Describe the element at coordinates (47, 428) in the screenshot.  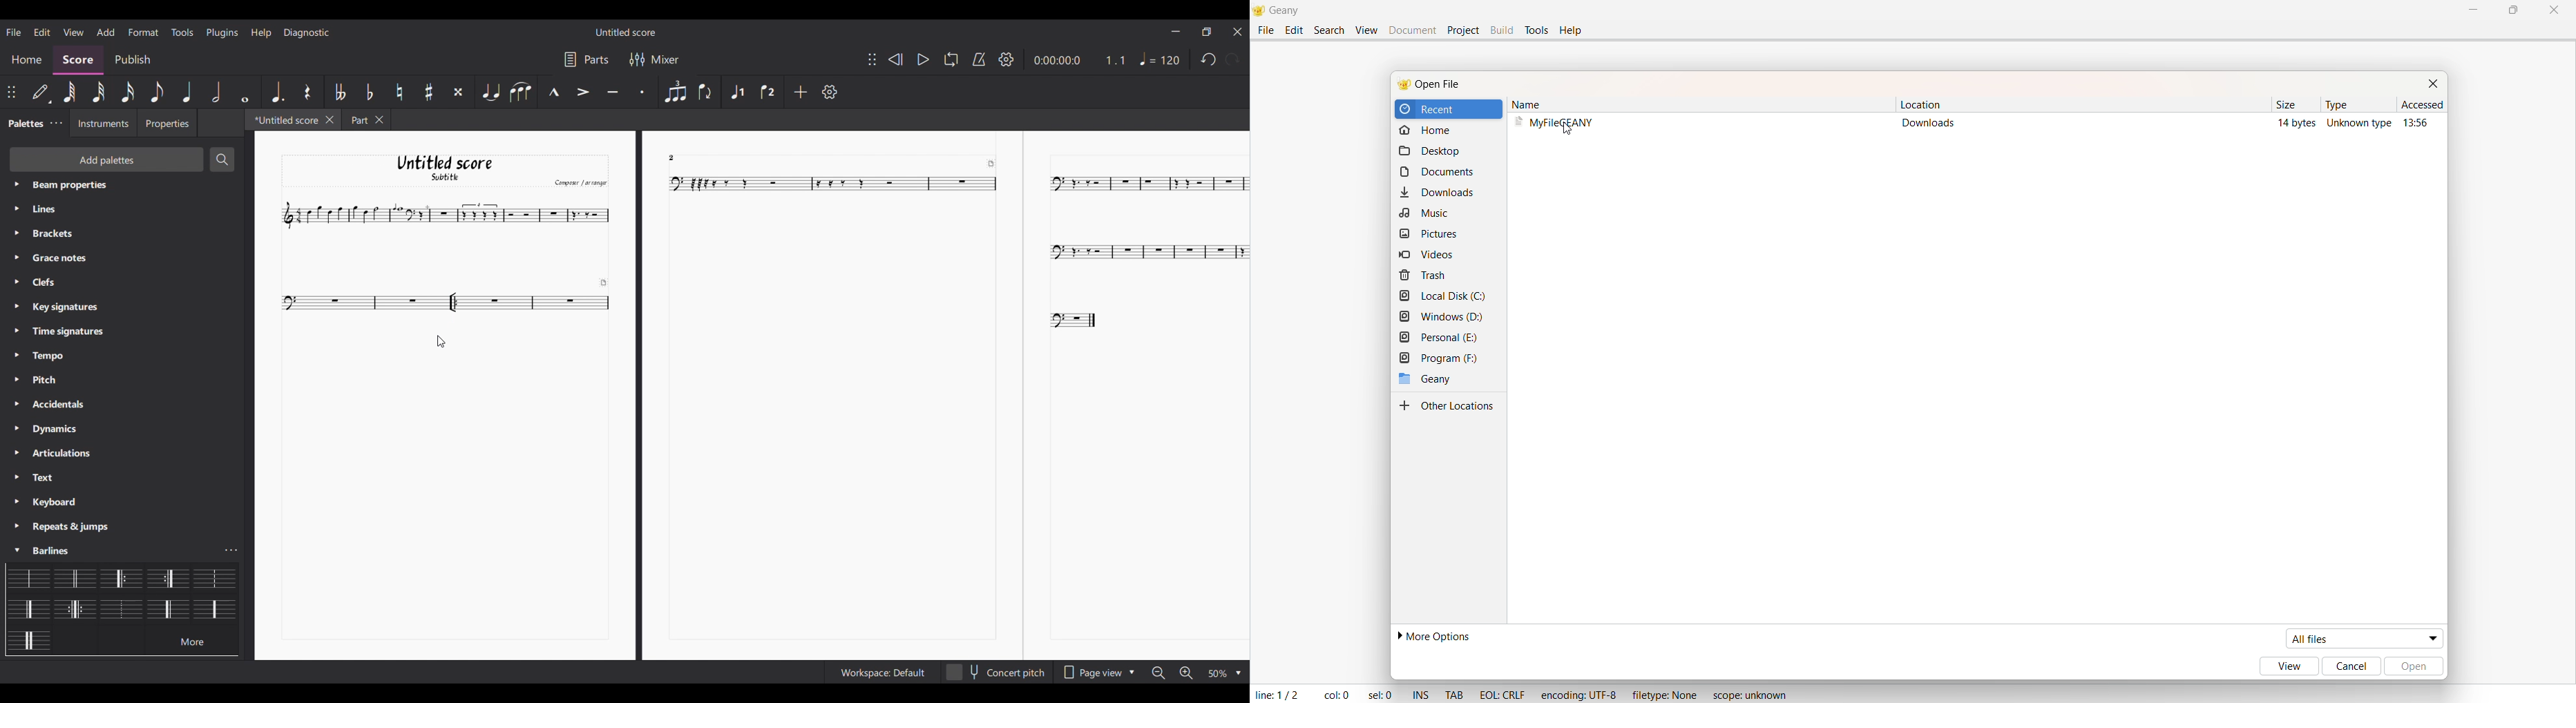
I see `Palette settings` at that location.